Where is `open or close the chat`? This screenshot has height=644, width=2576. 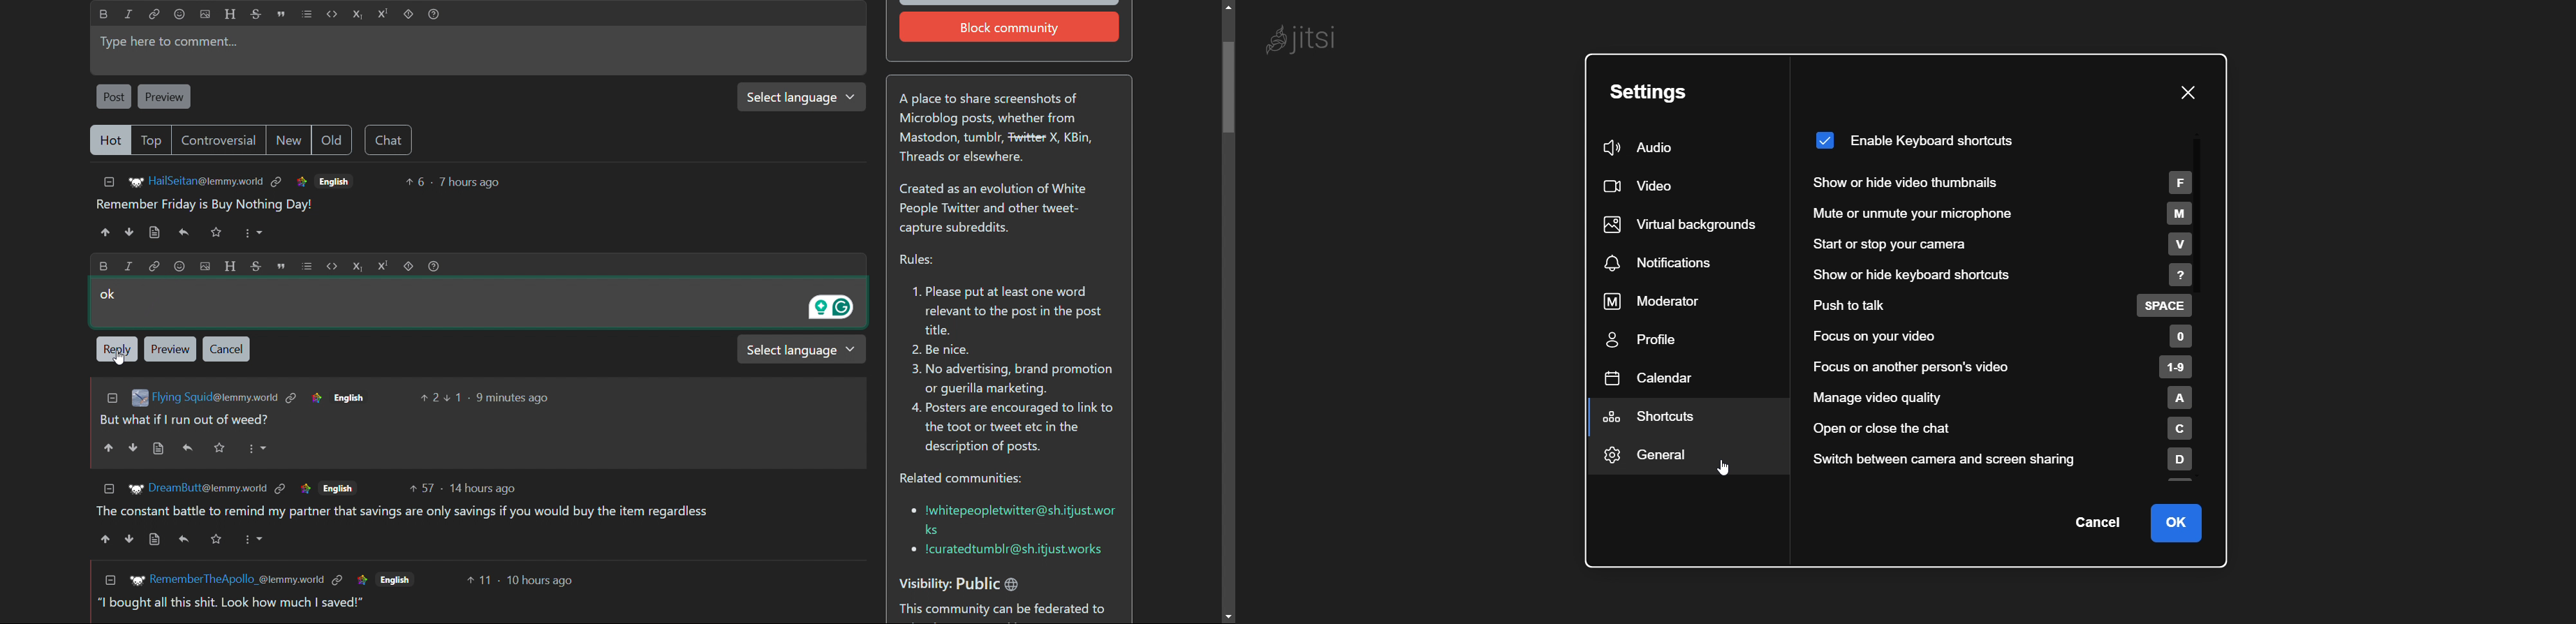 open or close the chat is located at coordinates (2009, 430).